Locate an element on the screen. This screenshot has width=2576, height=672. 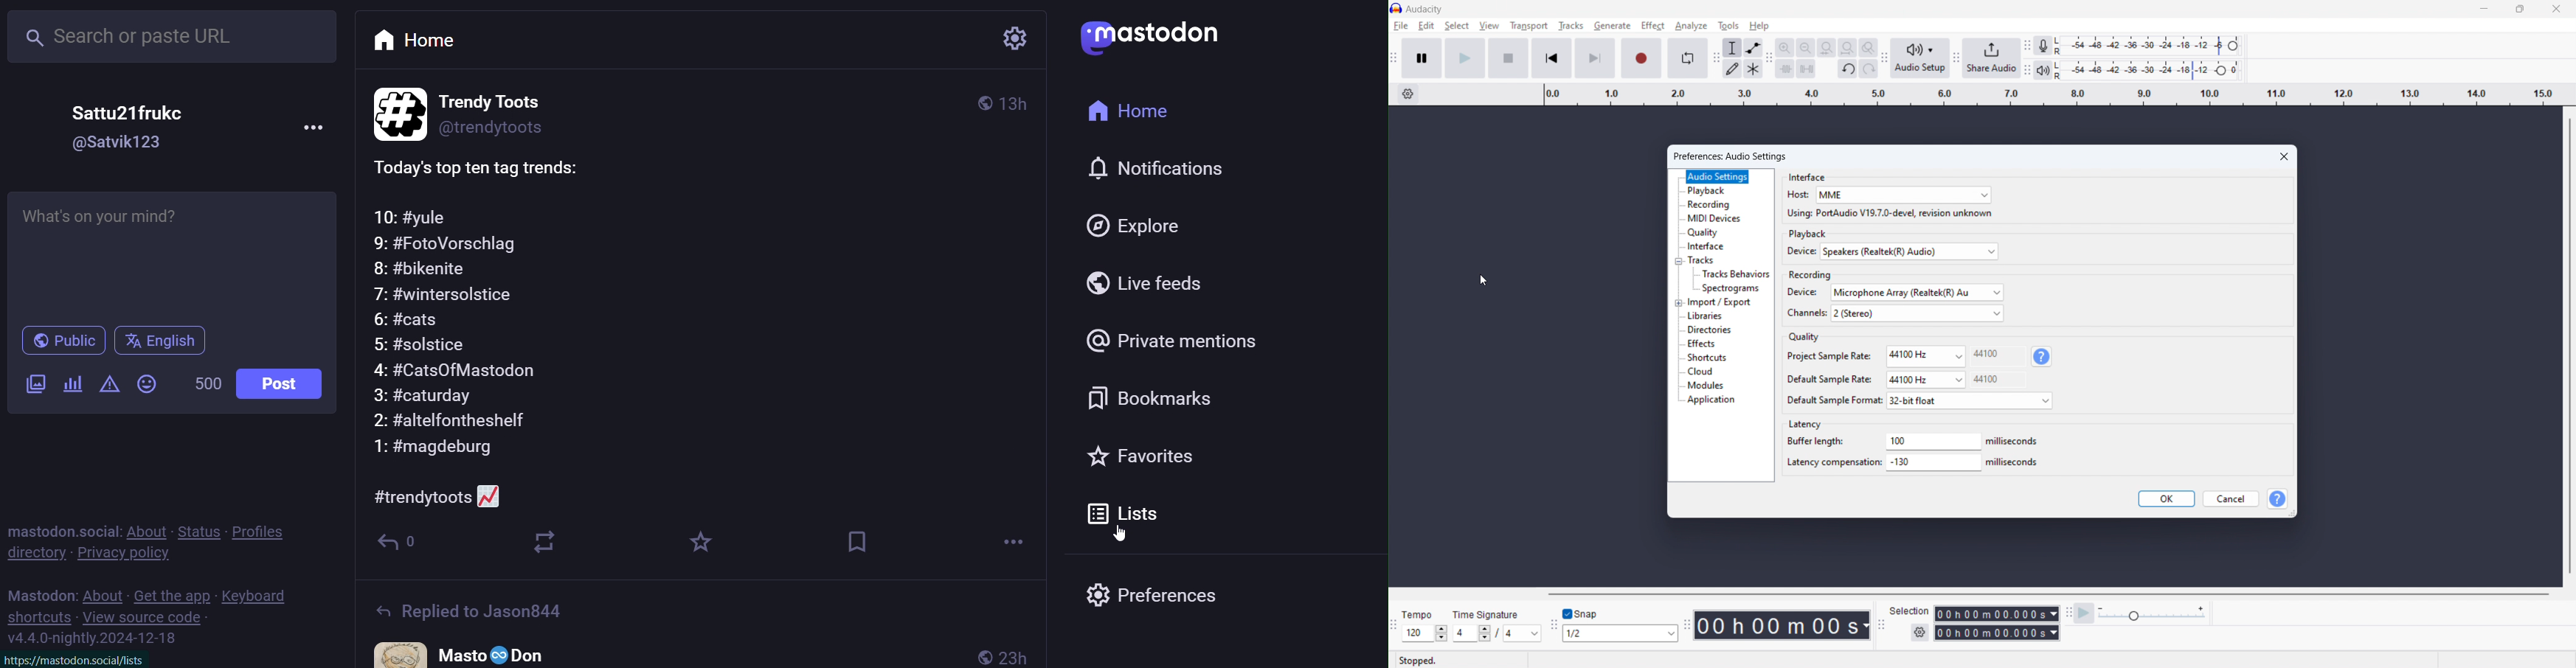
Replied to Jason844 is located at coordinates (507, 607).